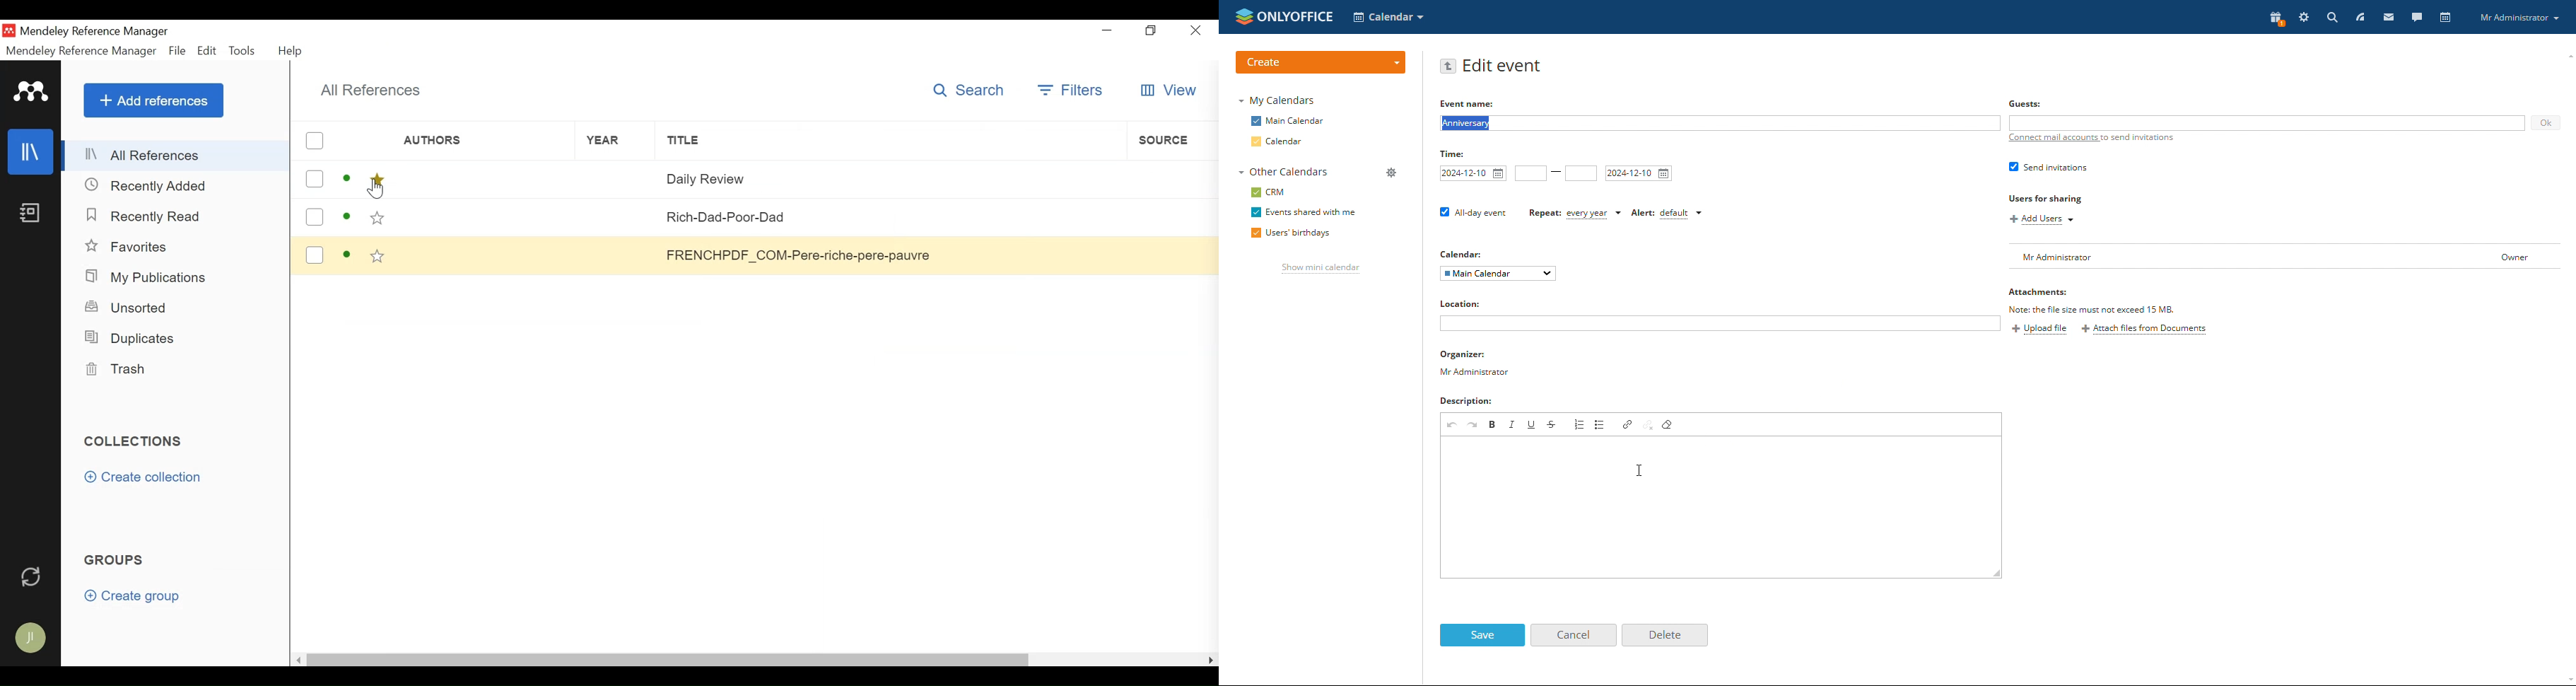 This screenshot has width=2576, height=700. Describe the element at coordinates (96, 32) in the screenshot. I see `Mendeley Reference Manager` at that location.